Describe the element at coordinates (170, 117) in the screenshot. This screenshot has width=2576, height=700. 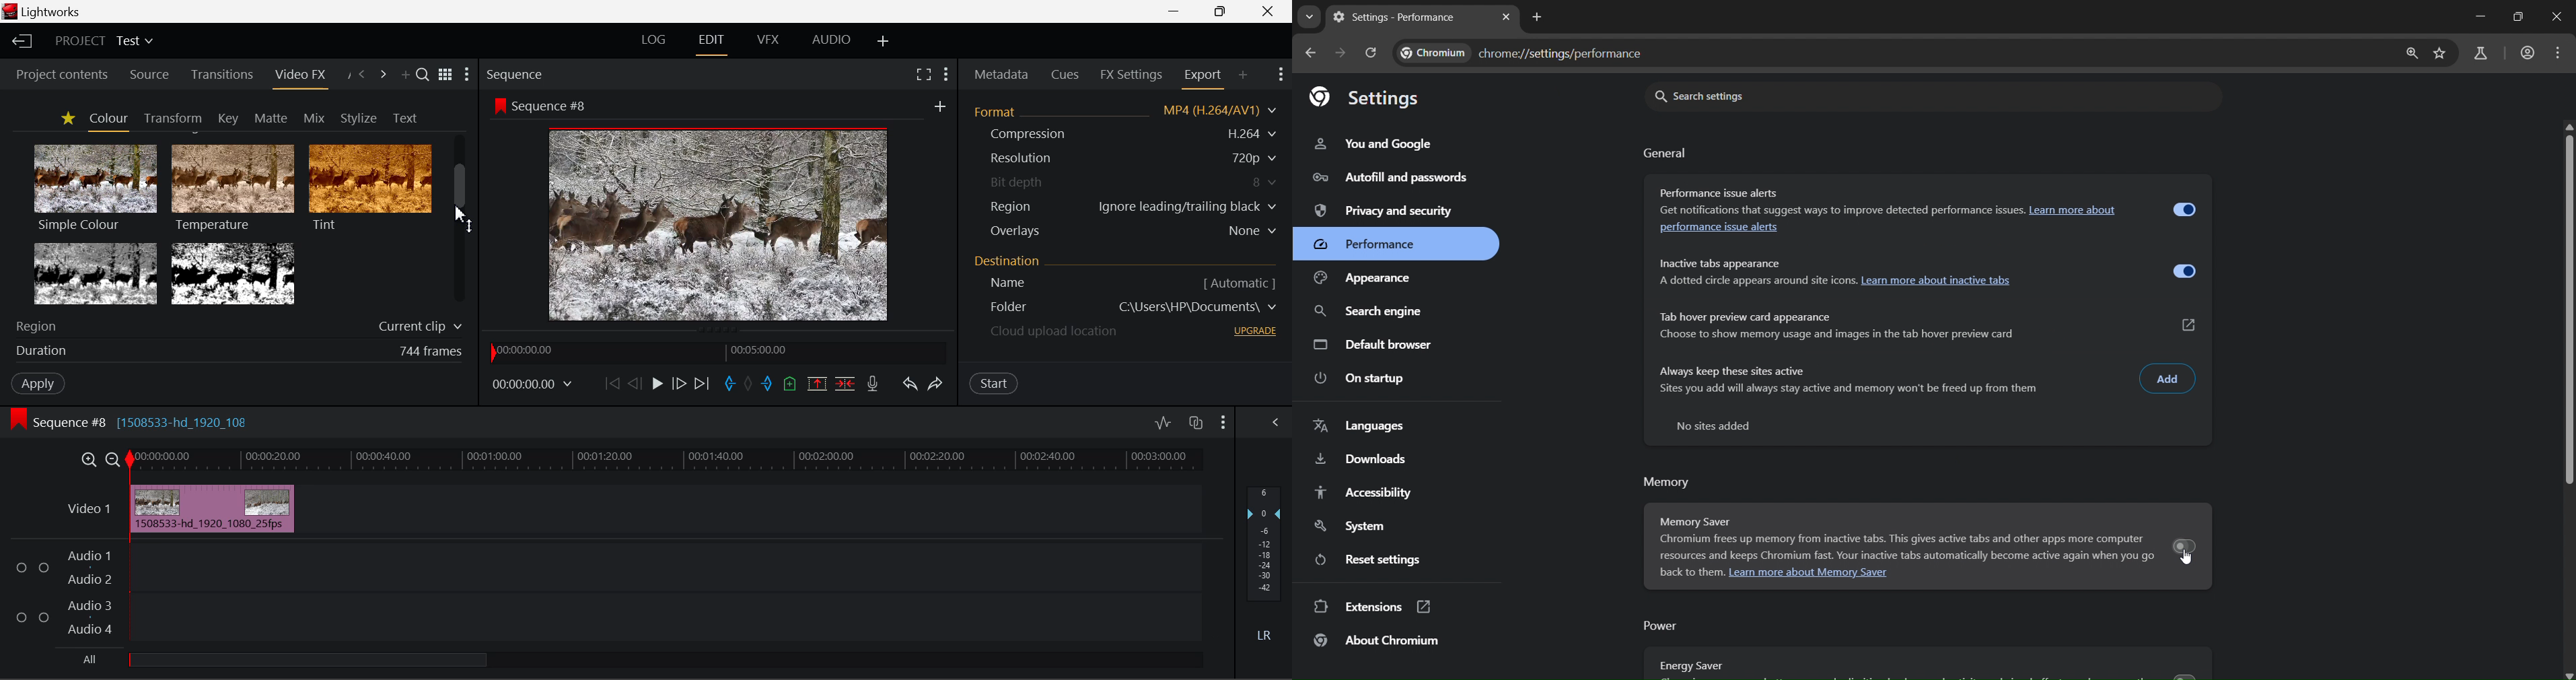
I see `Transform` at that location.